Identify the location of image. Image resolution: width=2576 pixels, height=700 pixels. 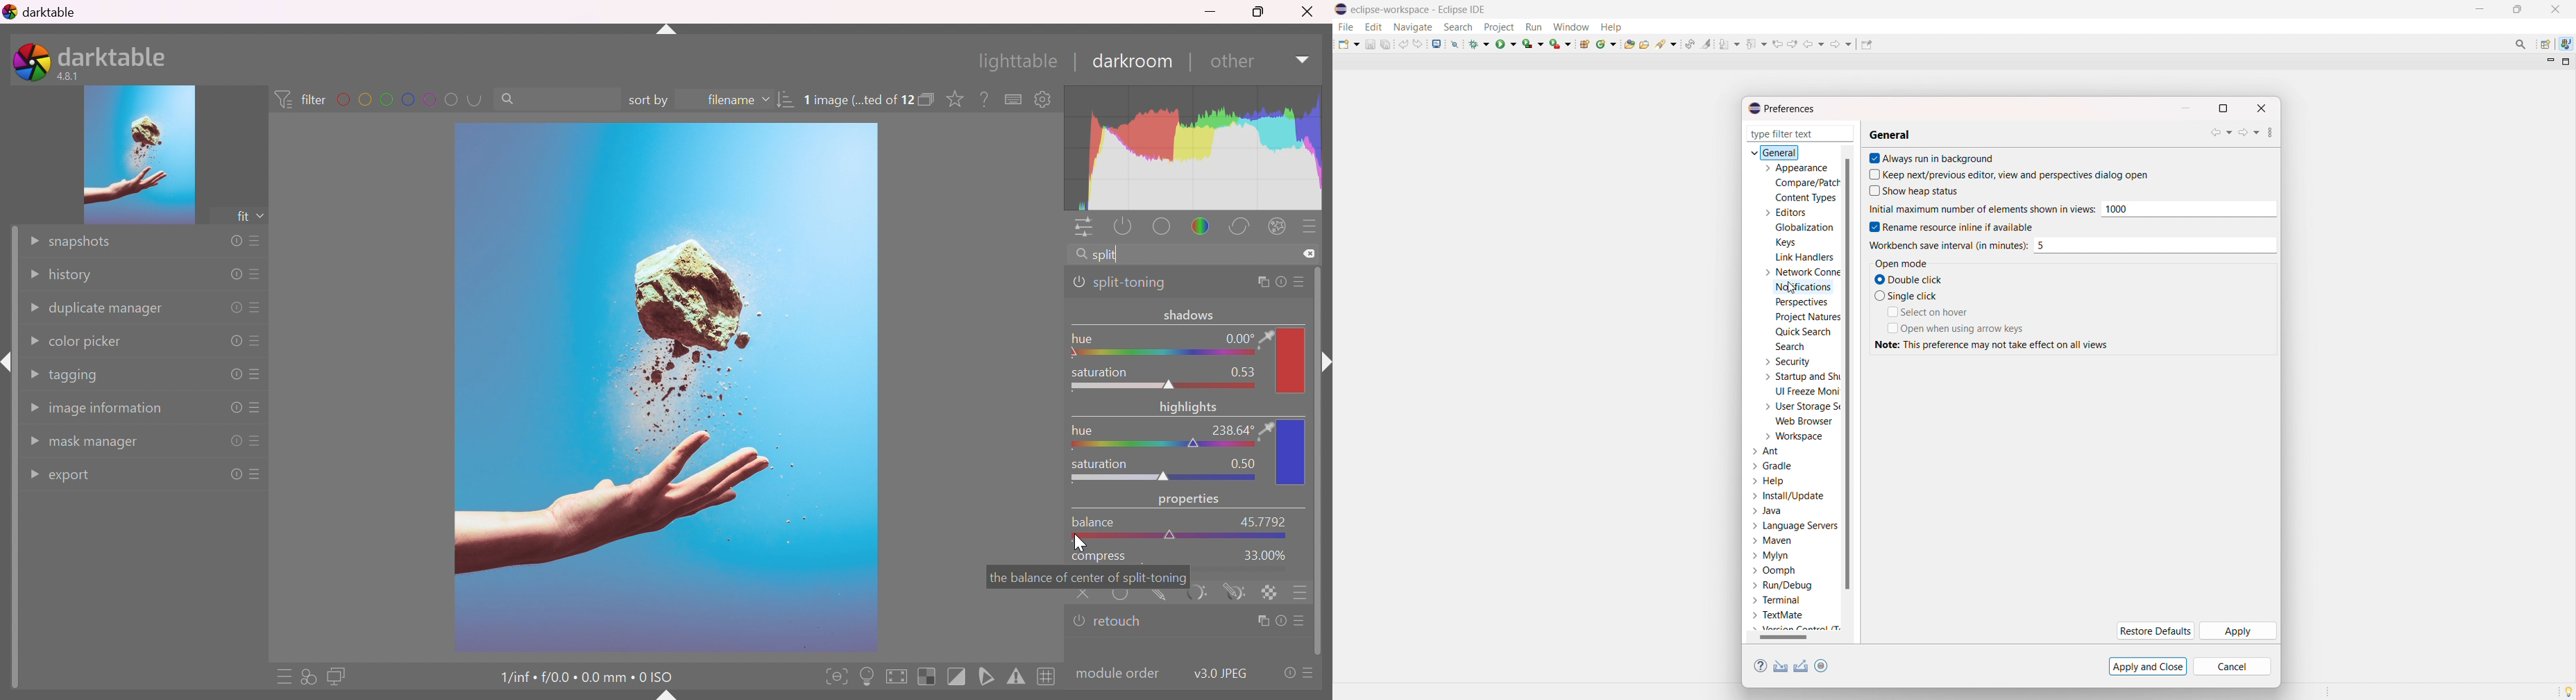
(668, 388).